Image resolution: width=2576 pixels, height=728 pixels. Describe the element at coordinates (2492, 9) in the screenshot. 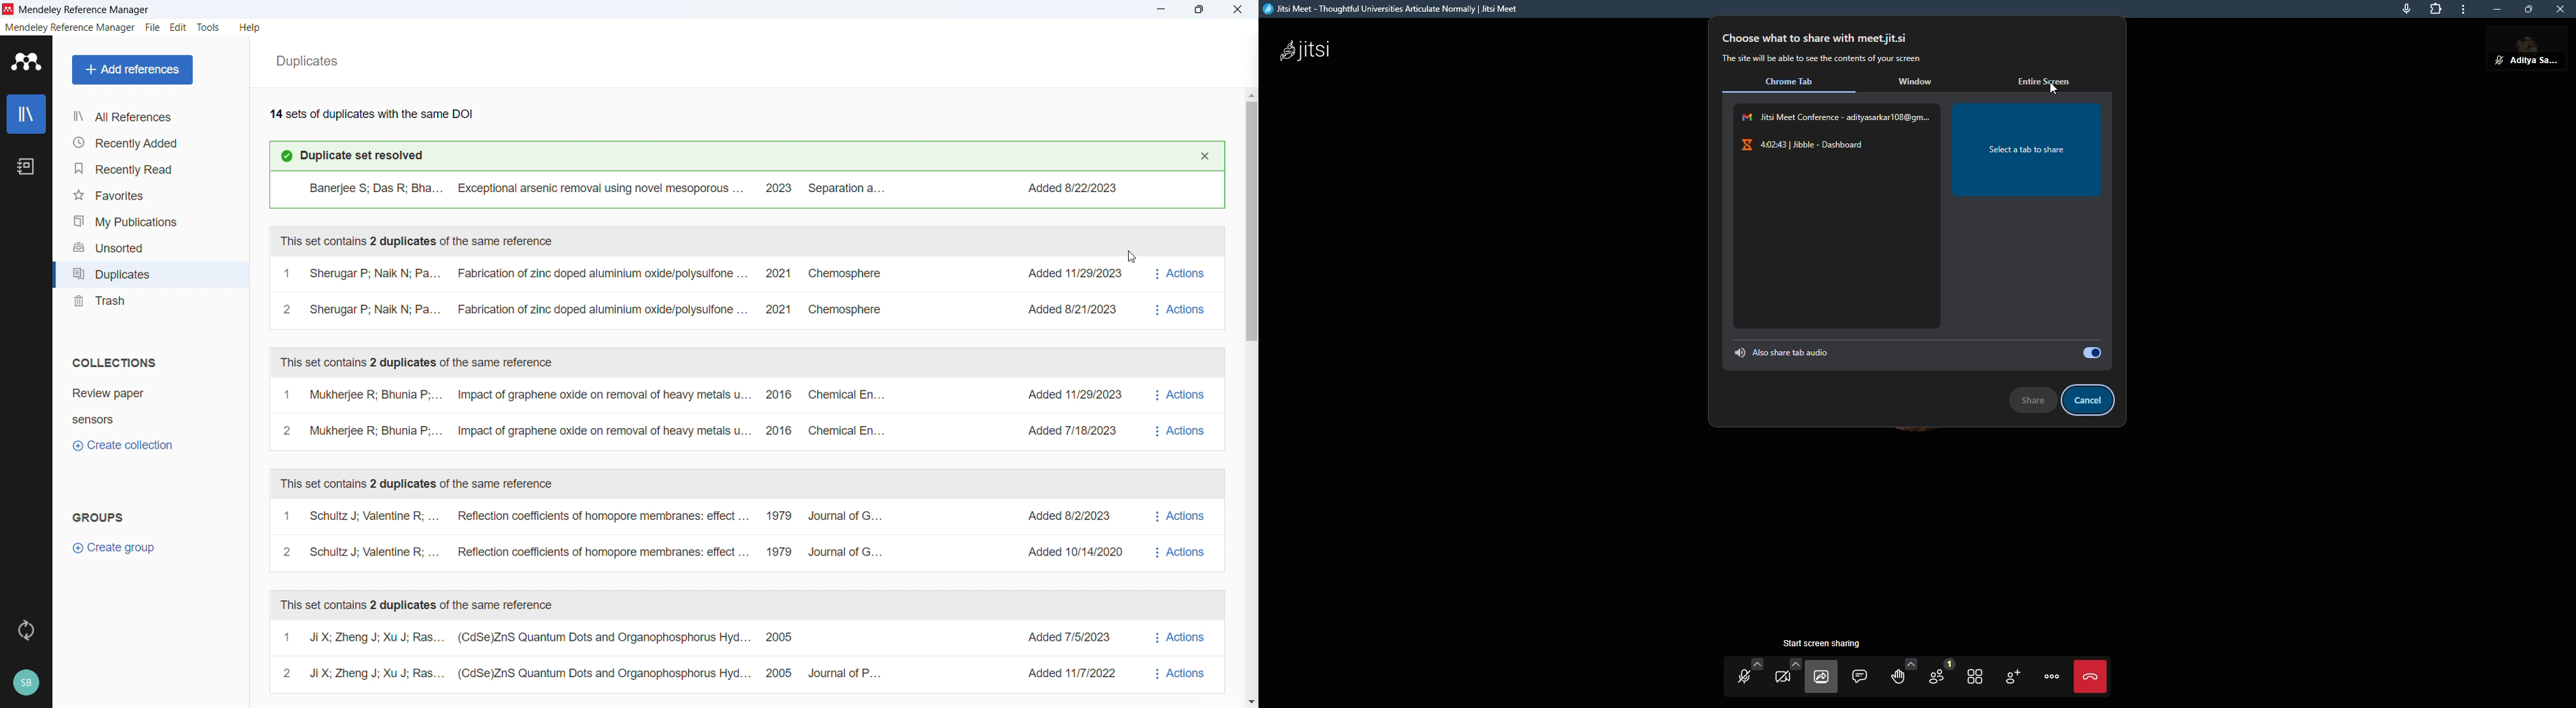

I see `minimize` at that location.